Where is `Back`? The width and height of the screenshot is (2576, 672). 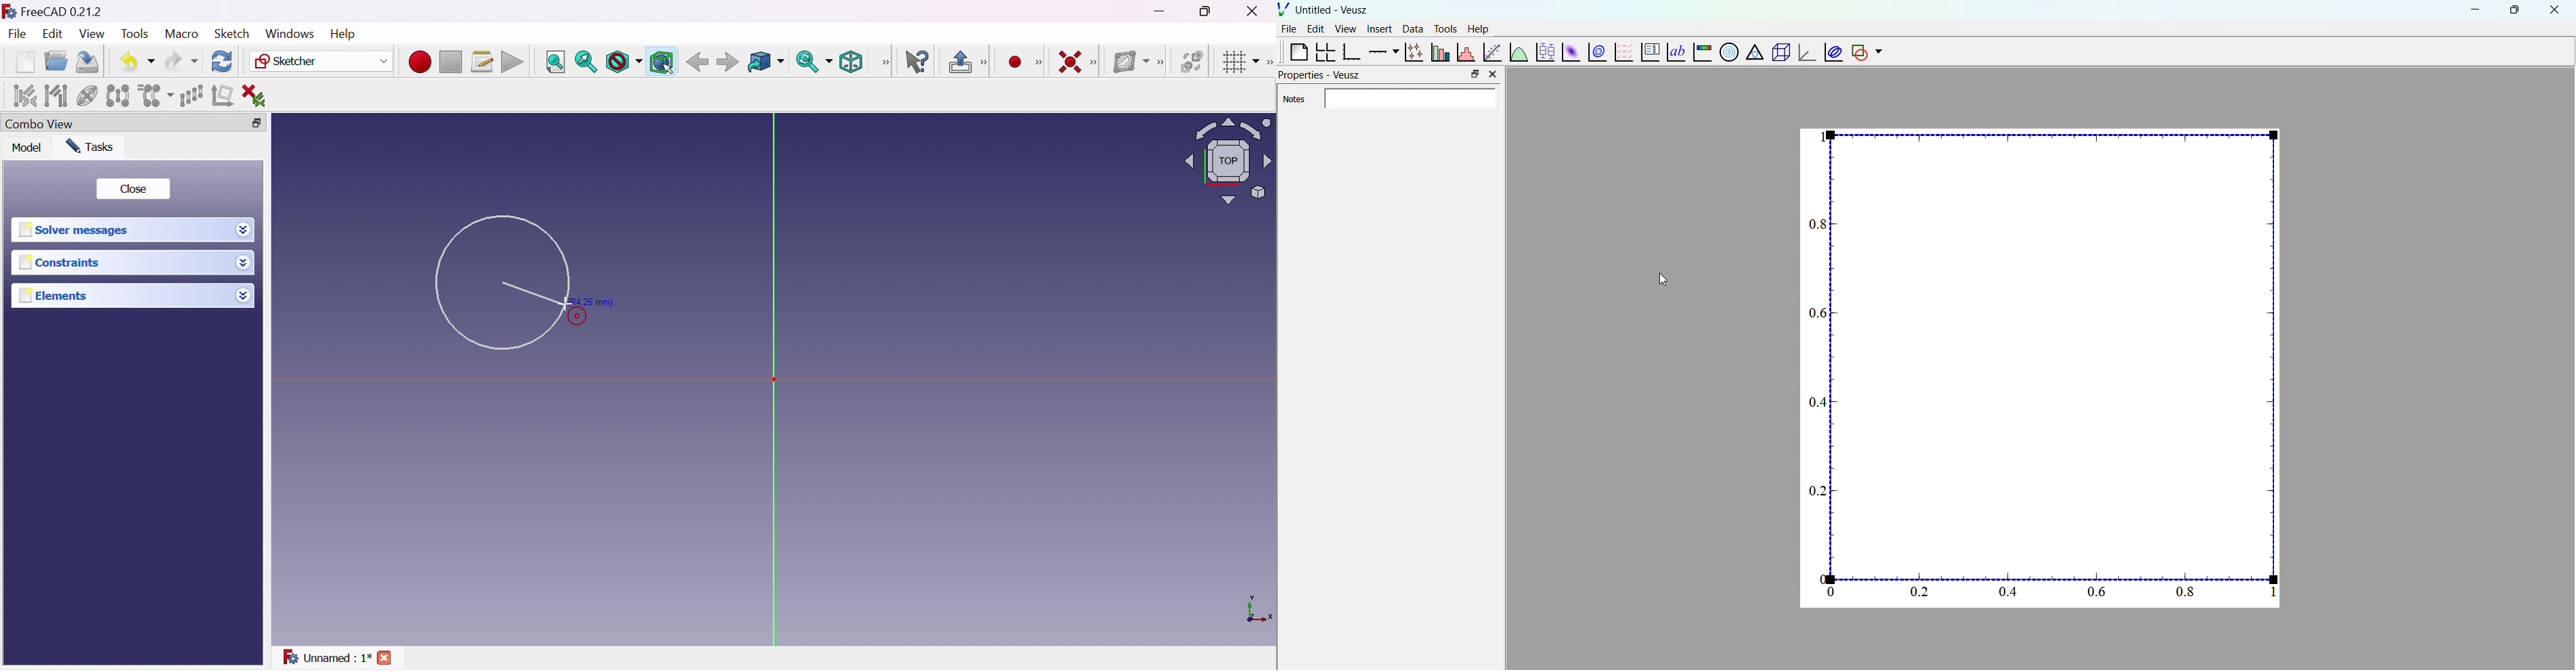 Back is located at coordinates (727, 62).